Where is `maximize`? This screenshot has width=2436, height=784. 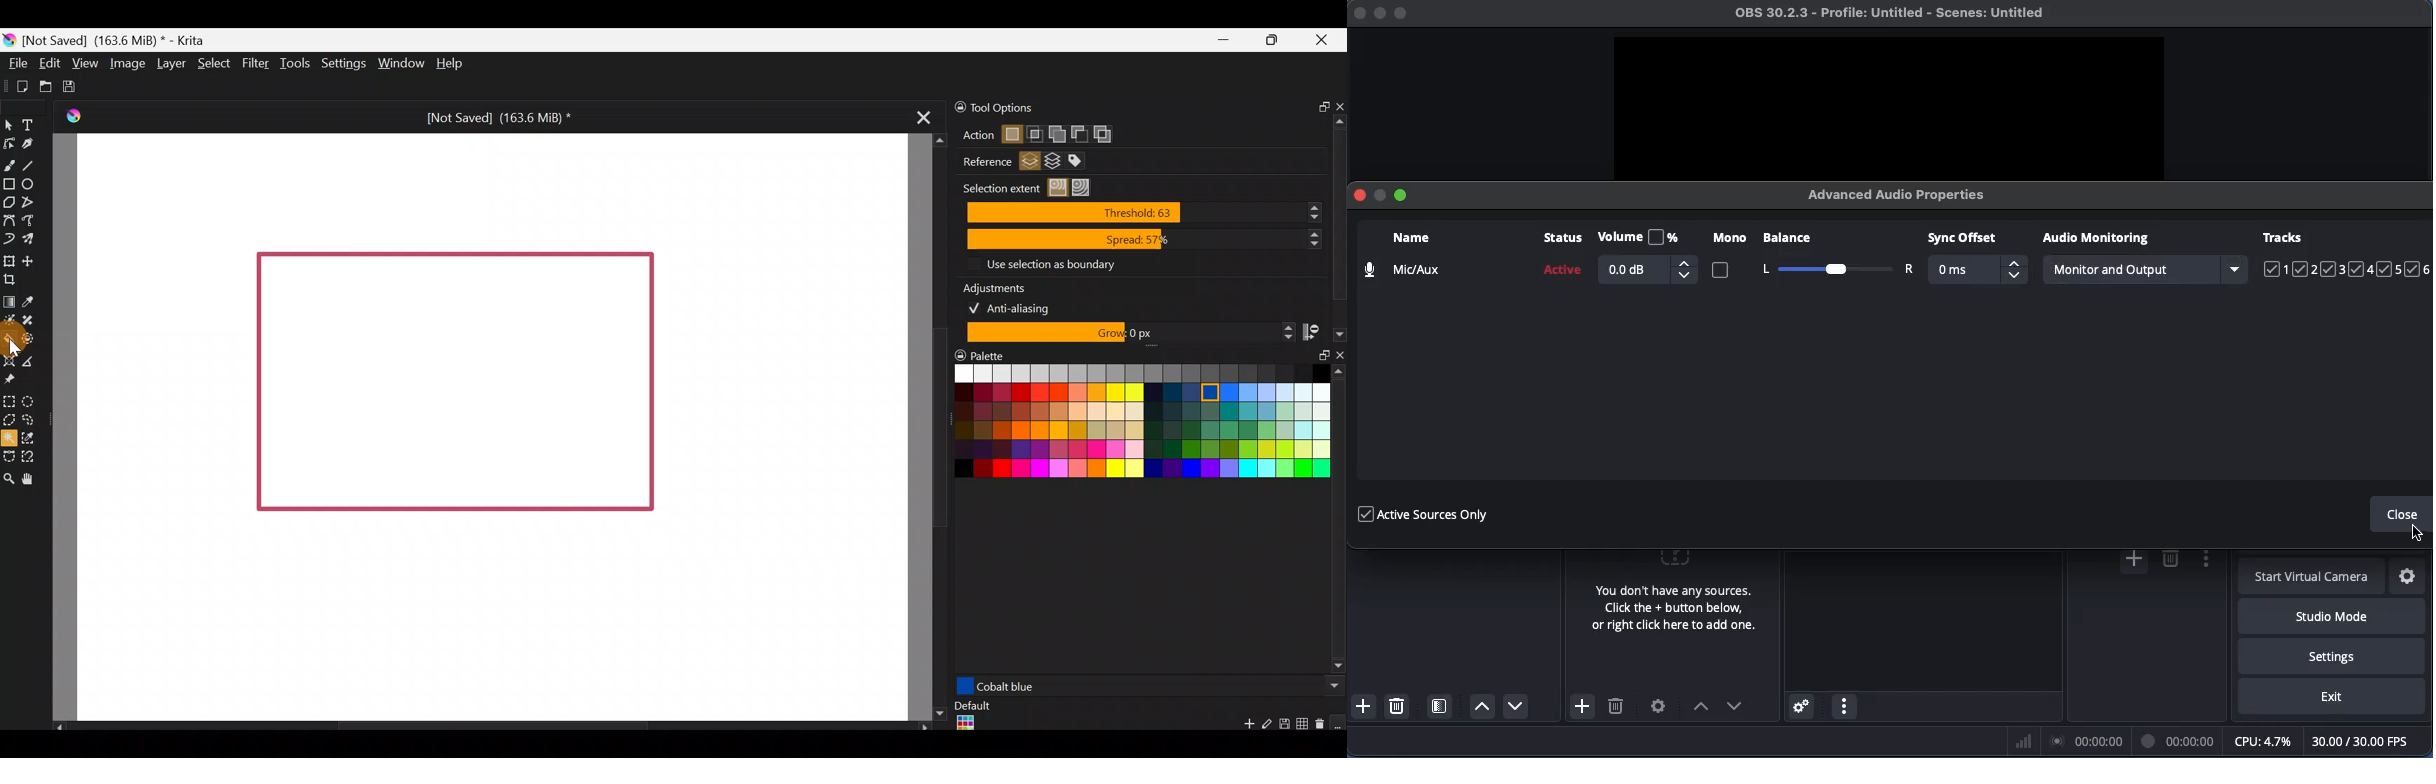
maximize is located at coordinates (1408, 12).